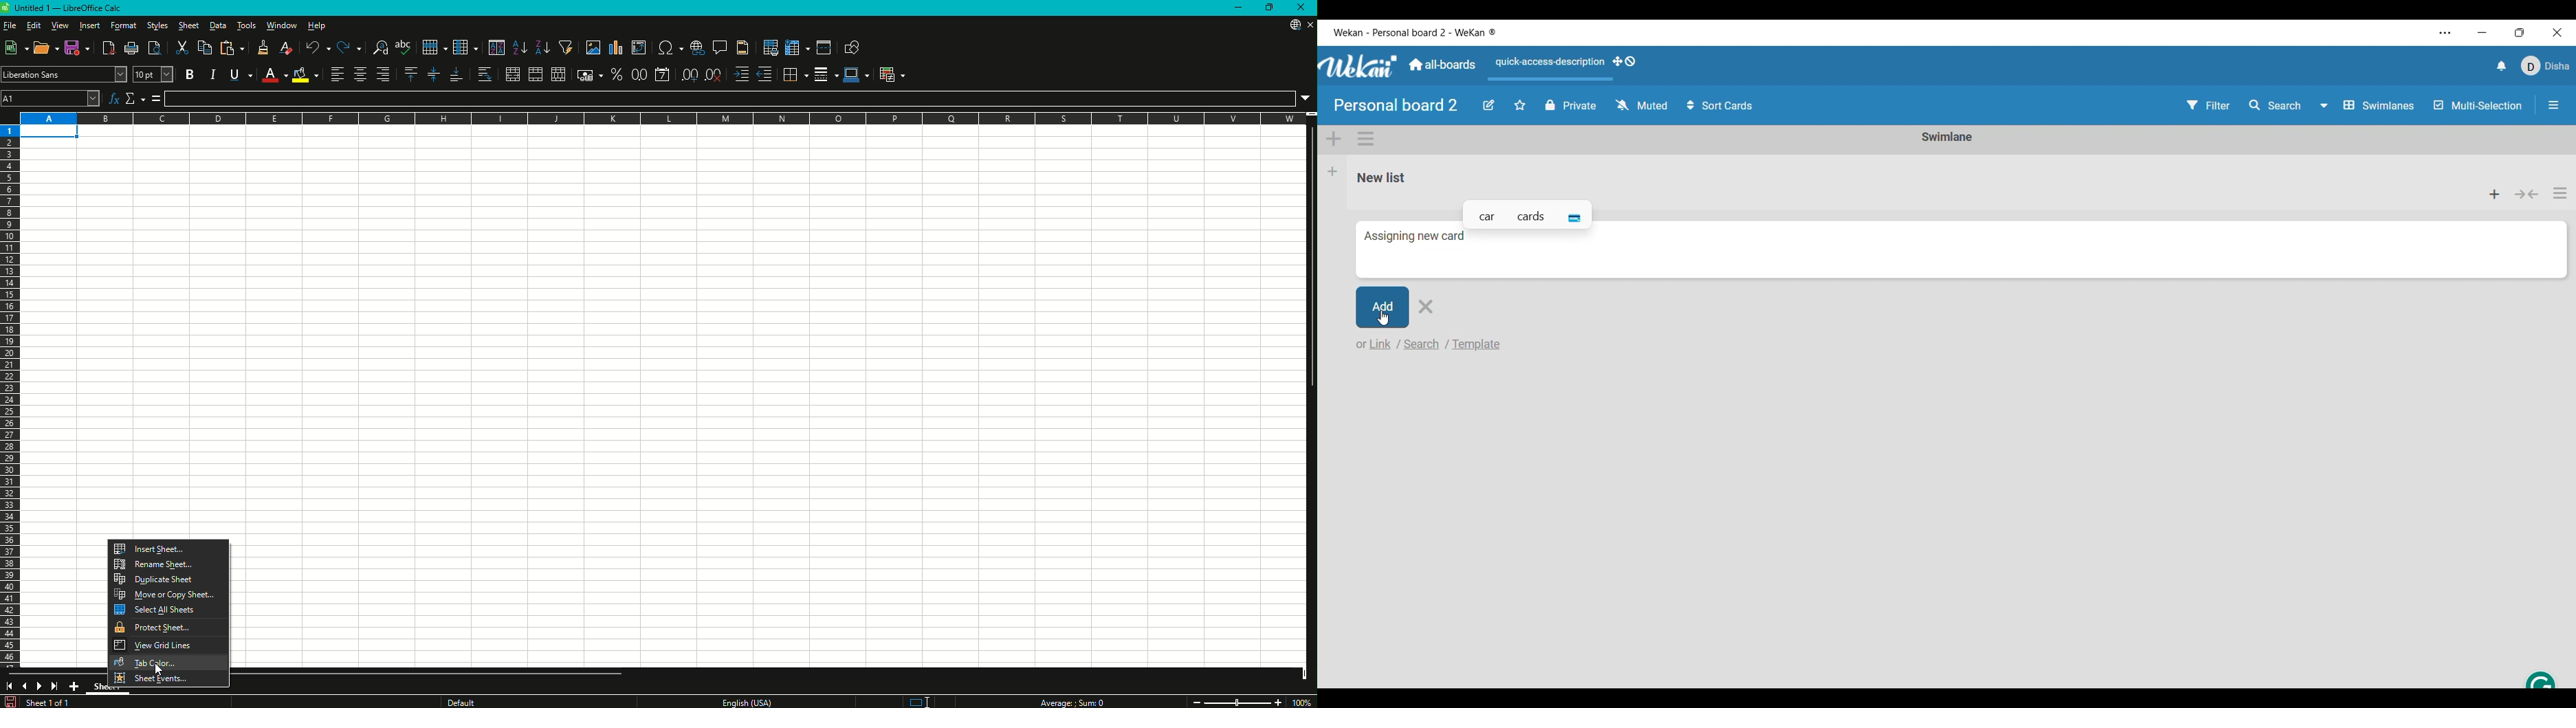 The height and width of the screenshot is (728, 2576). What do you see at coordinates (797, 47) in the screenshot?
I see `Freeze Rows and Columns` at bounding box center [797, 47].